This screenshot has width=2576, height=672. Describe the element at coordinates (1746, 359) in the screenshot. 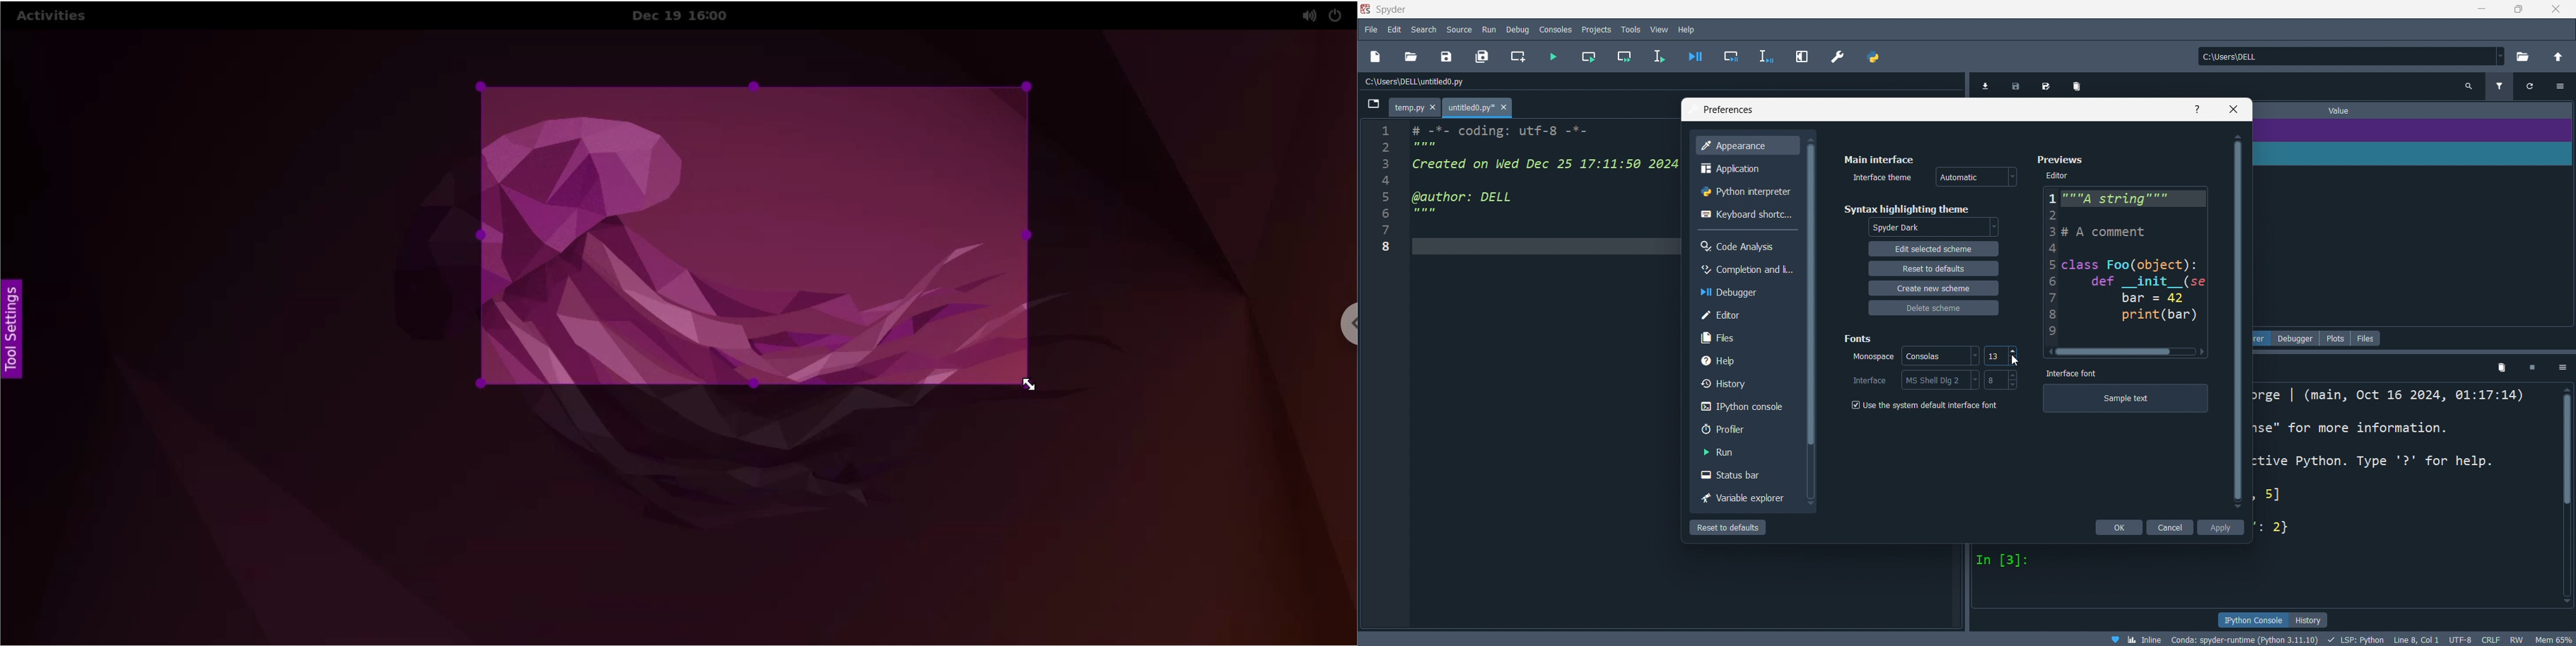

I see `hlep` at that location.